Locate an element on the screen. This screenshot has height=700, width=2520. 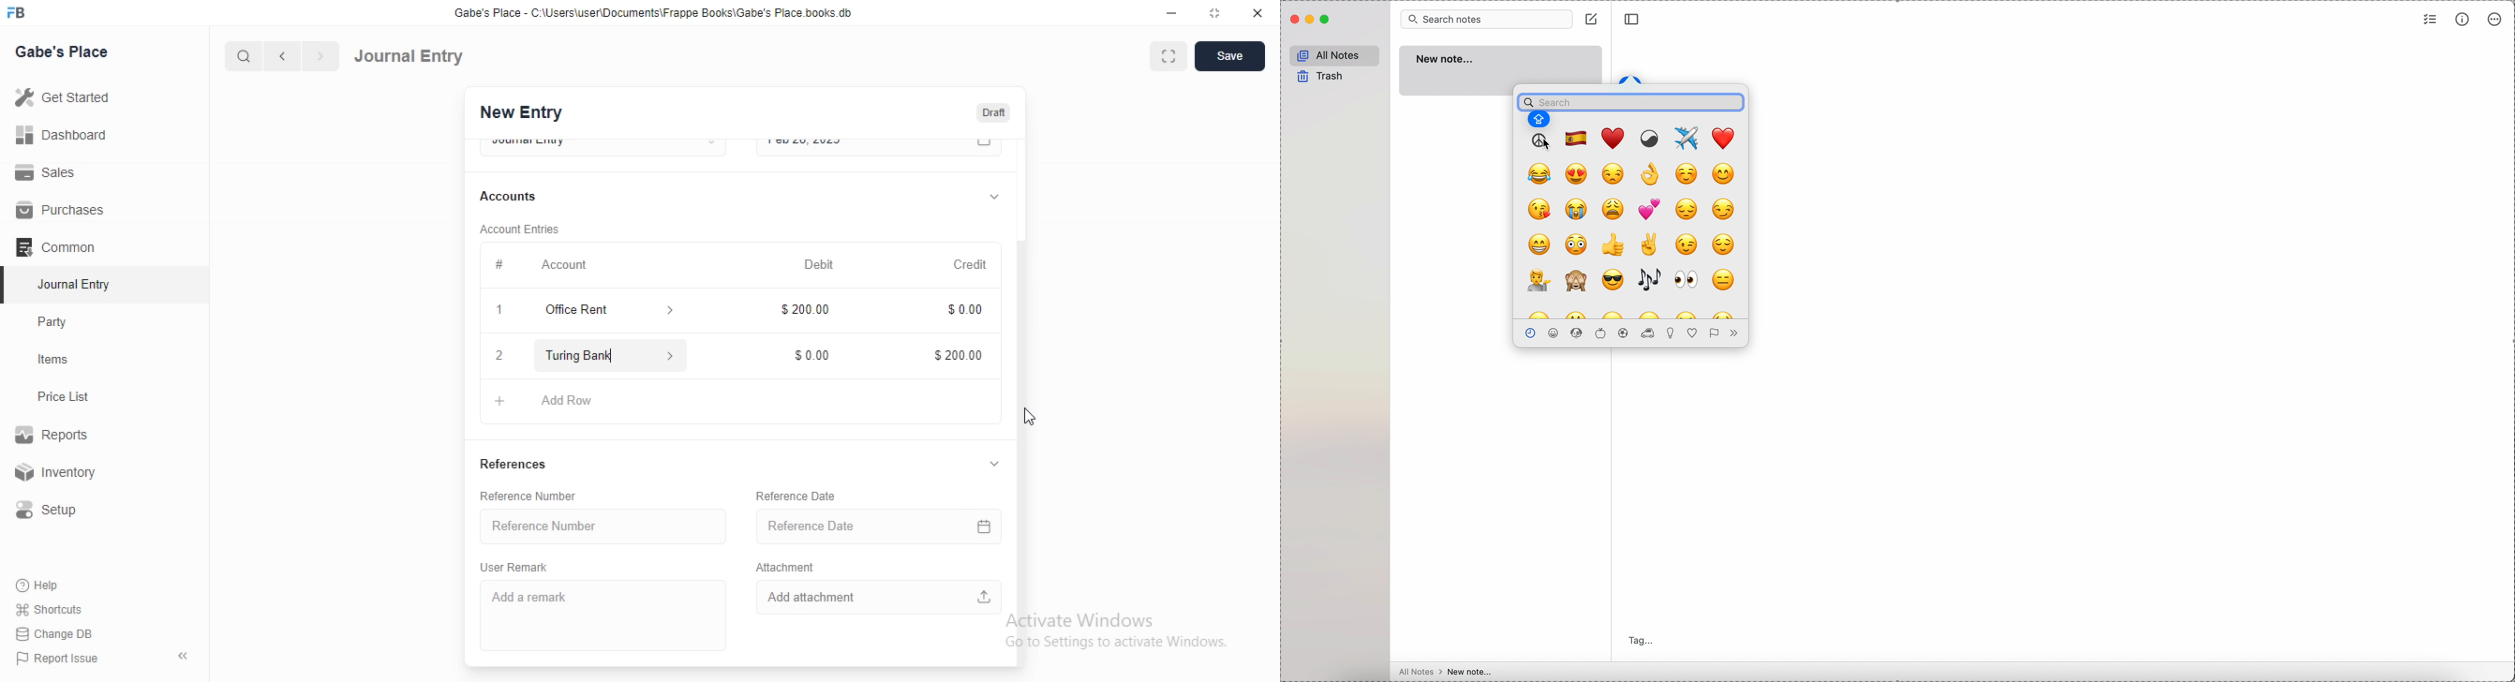
mayusc activated is located at coordinates (1539, 120).